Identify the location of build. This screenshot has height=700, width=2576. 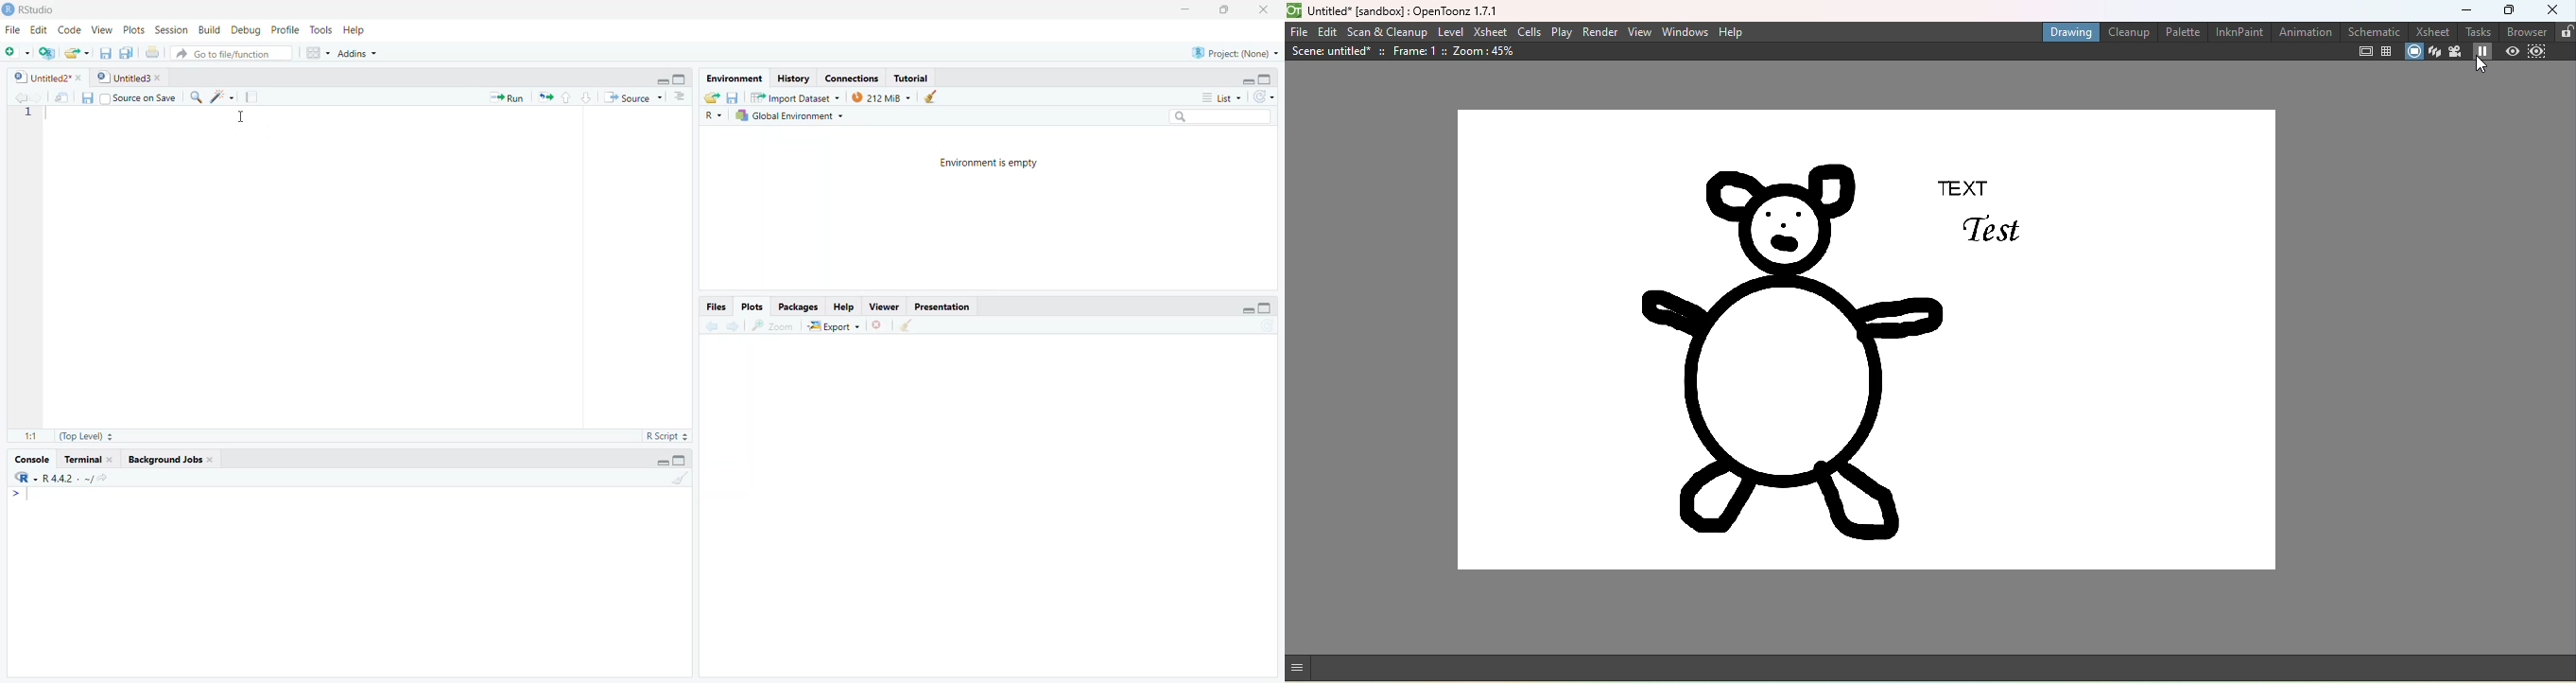
(209, 29).